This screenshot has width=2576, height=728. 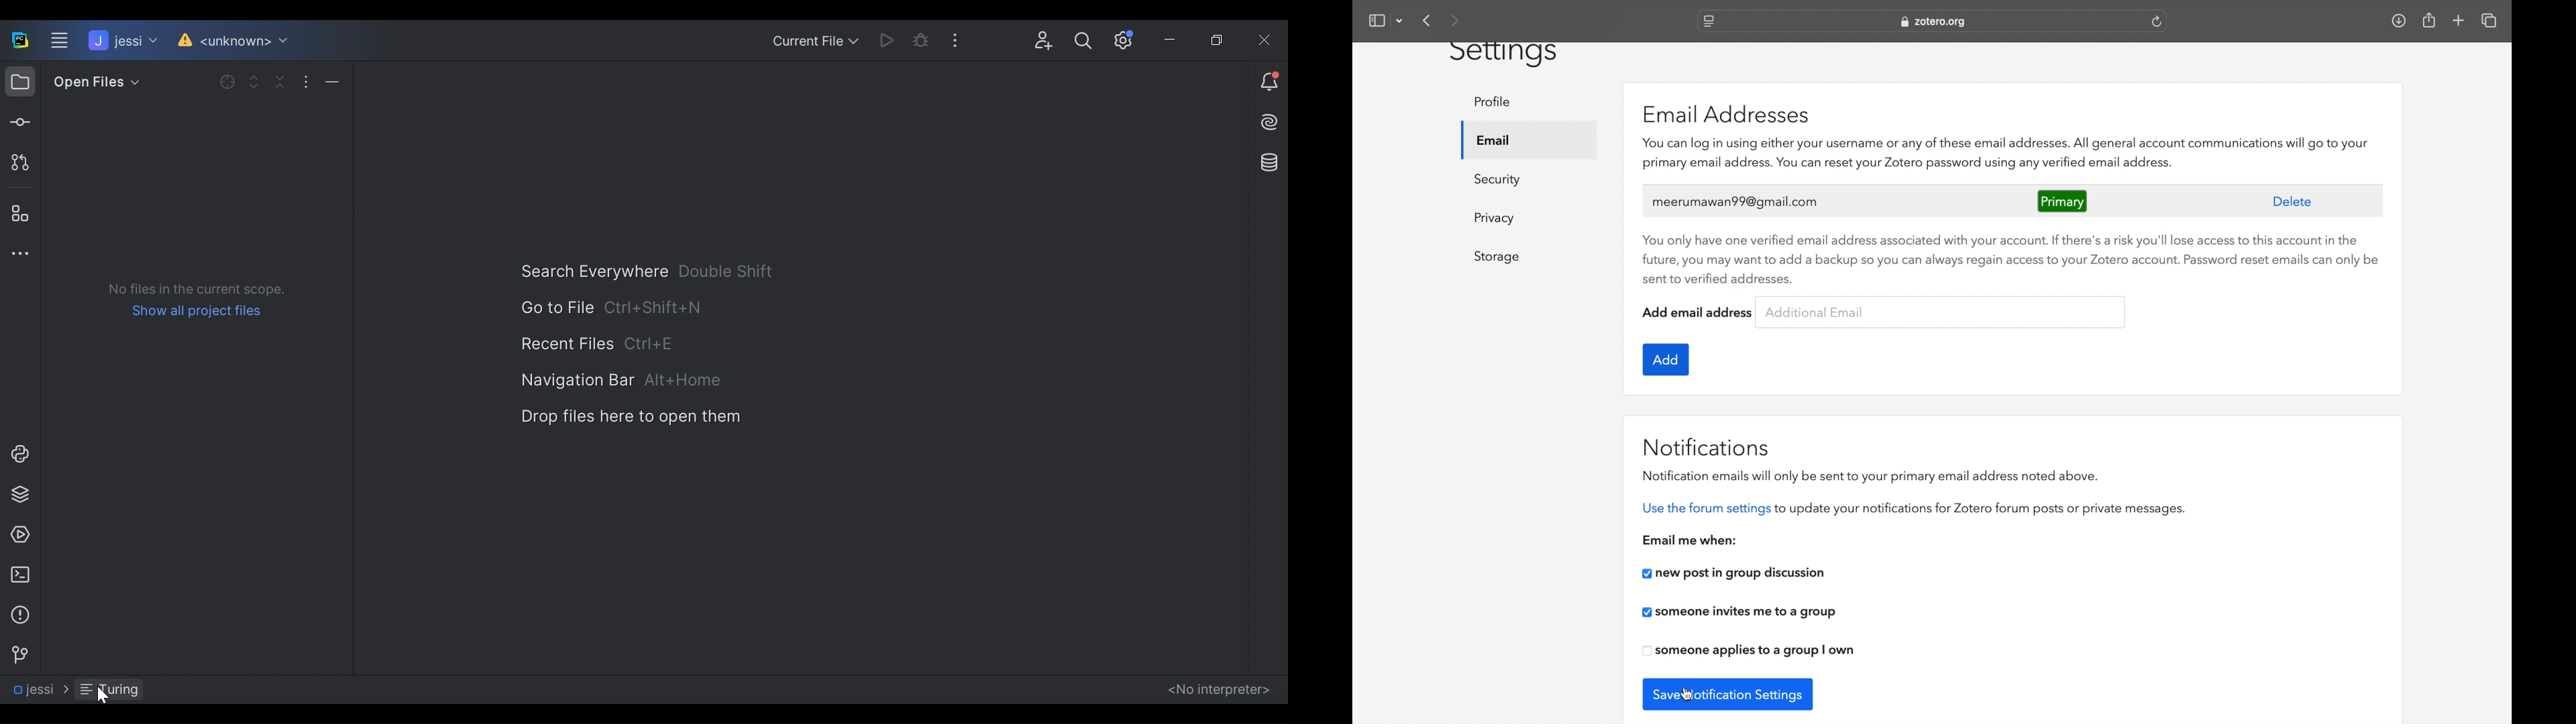 I want to click on next, so click(x=1457, y=21).